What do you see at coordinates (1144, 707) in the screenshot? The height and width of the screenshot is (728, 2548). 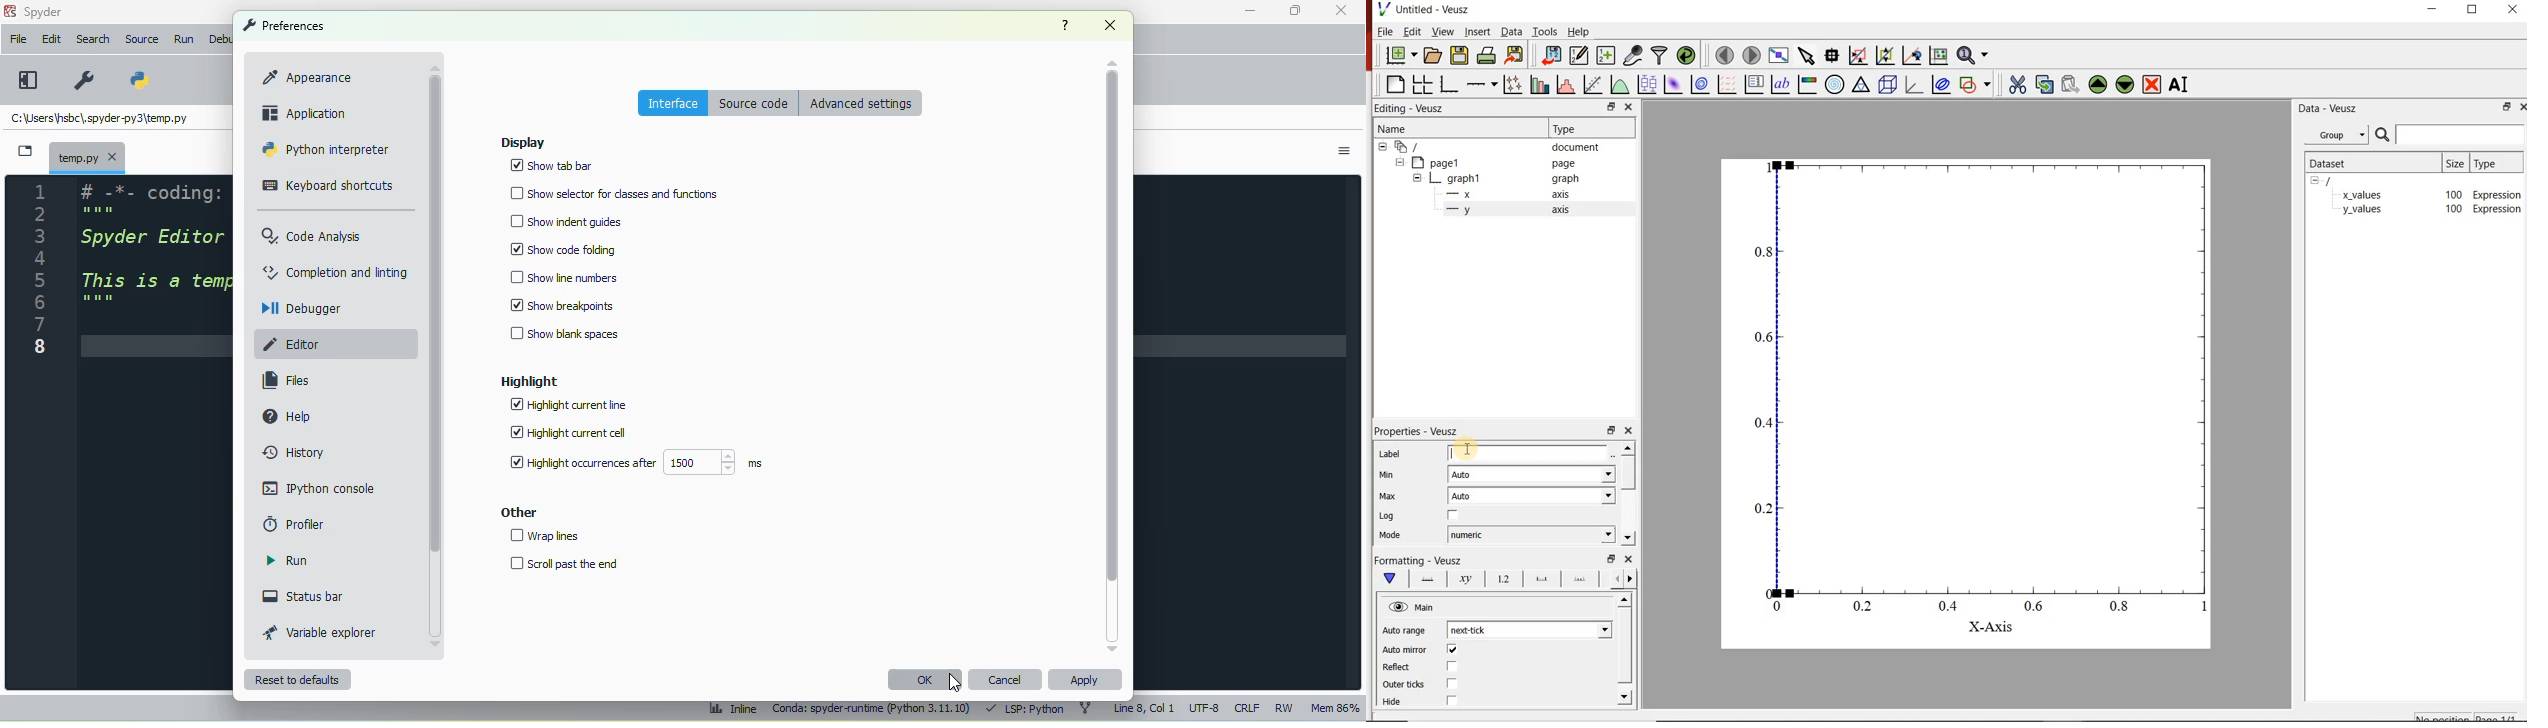 I see `line 8, col 1` at bounding box center [1144, 707].